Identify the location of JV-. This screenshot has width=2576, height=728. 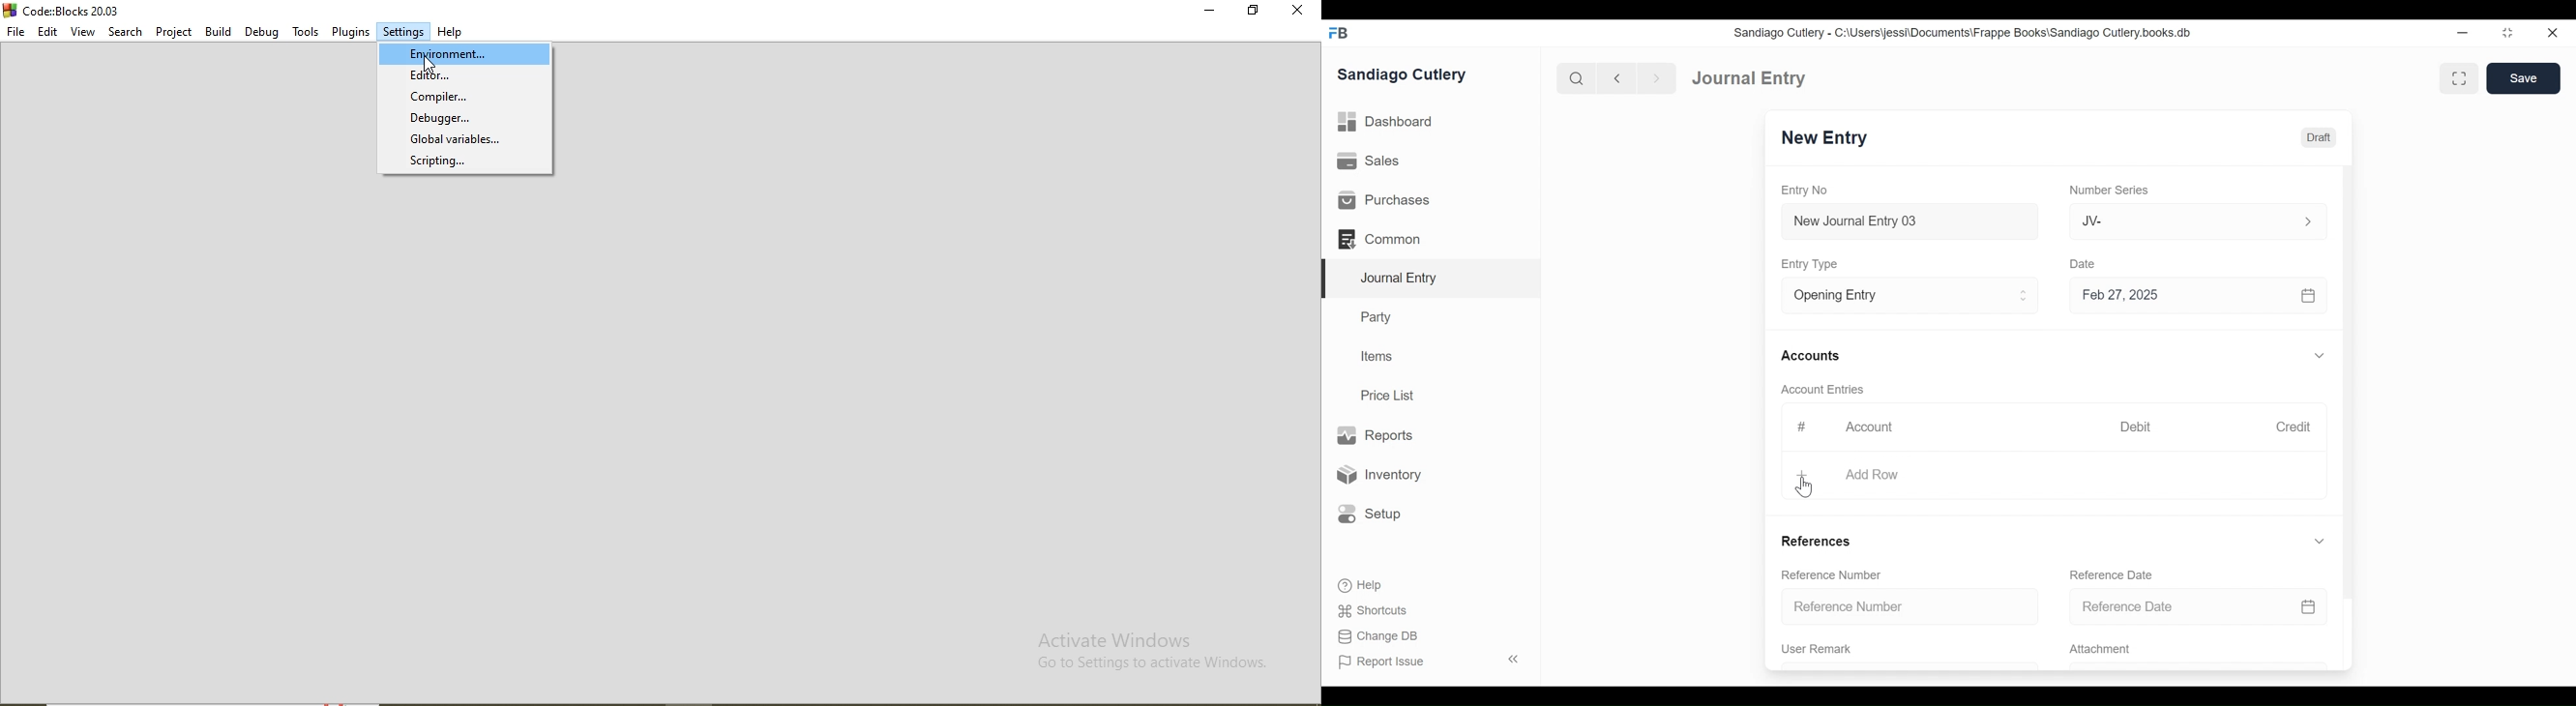
(2175, 220).